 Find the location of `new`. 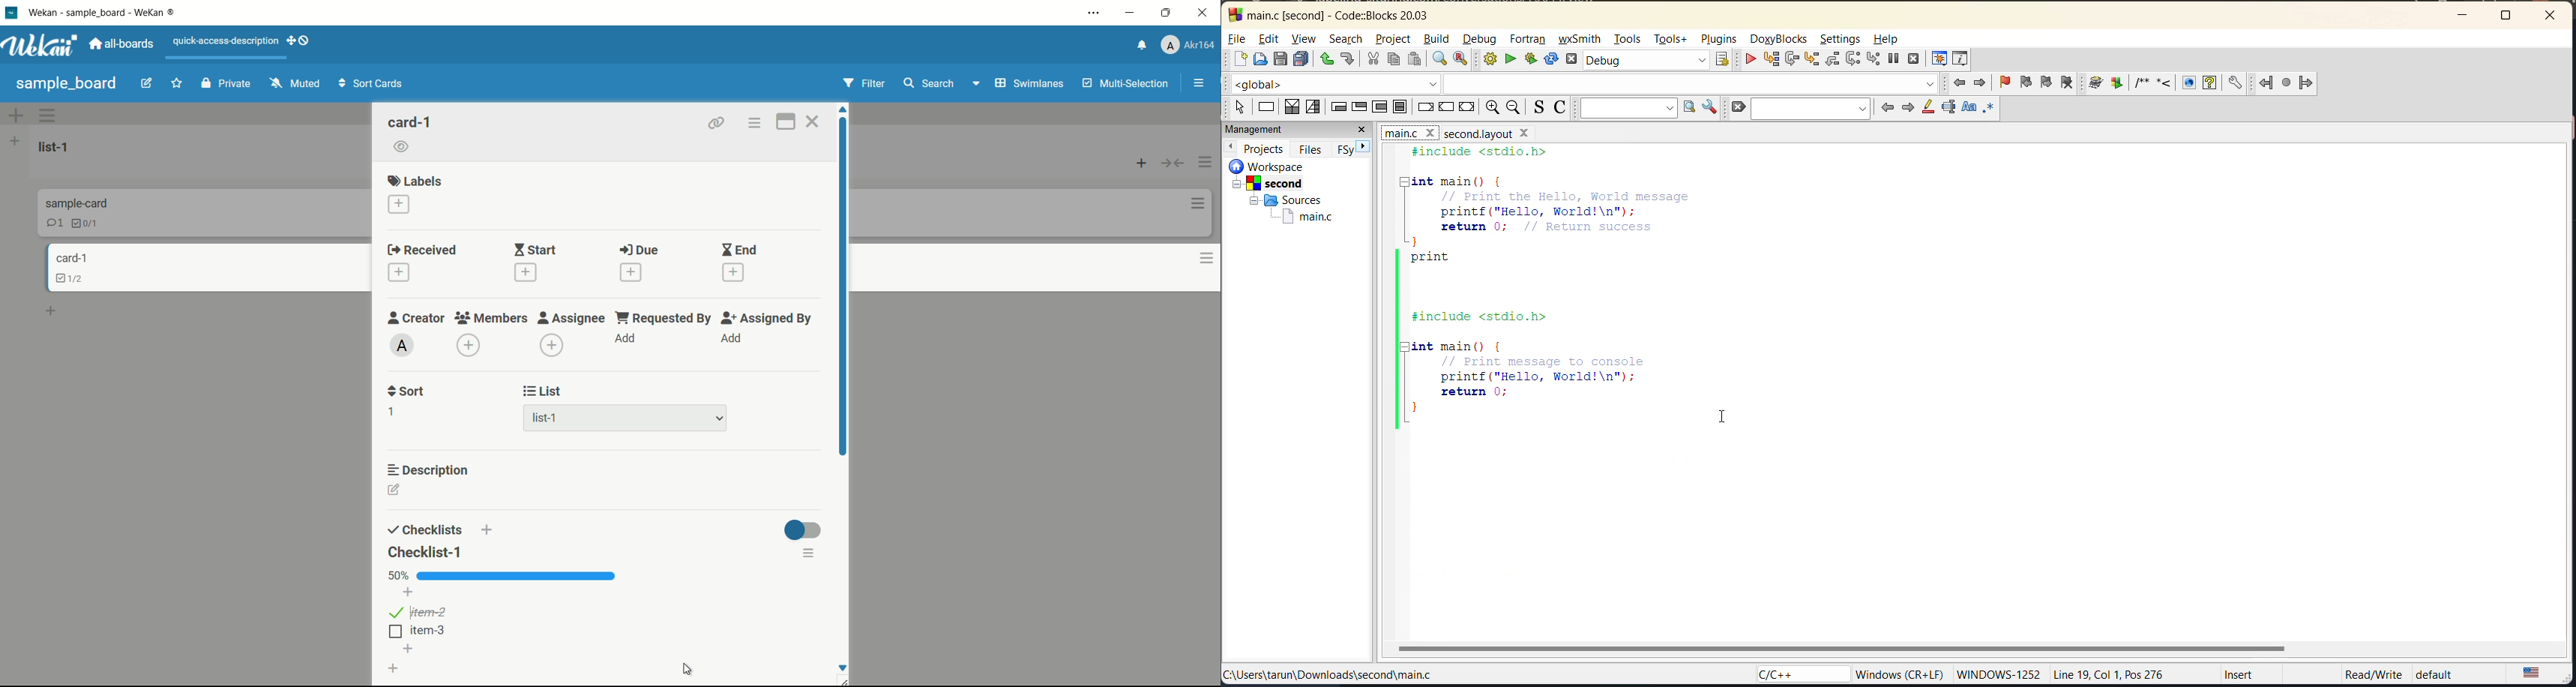

new is located at coordinates (1239, 59).